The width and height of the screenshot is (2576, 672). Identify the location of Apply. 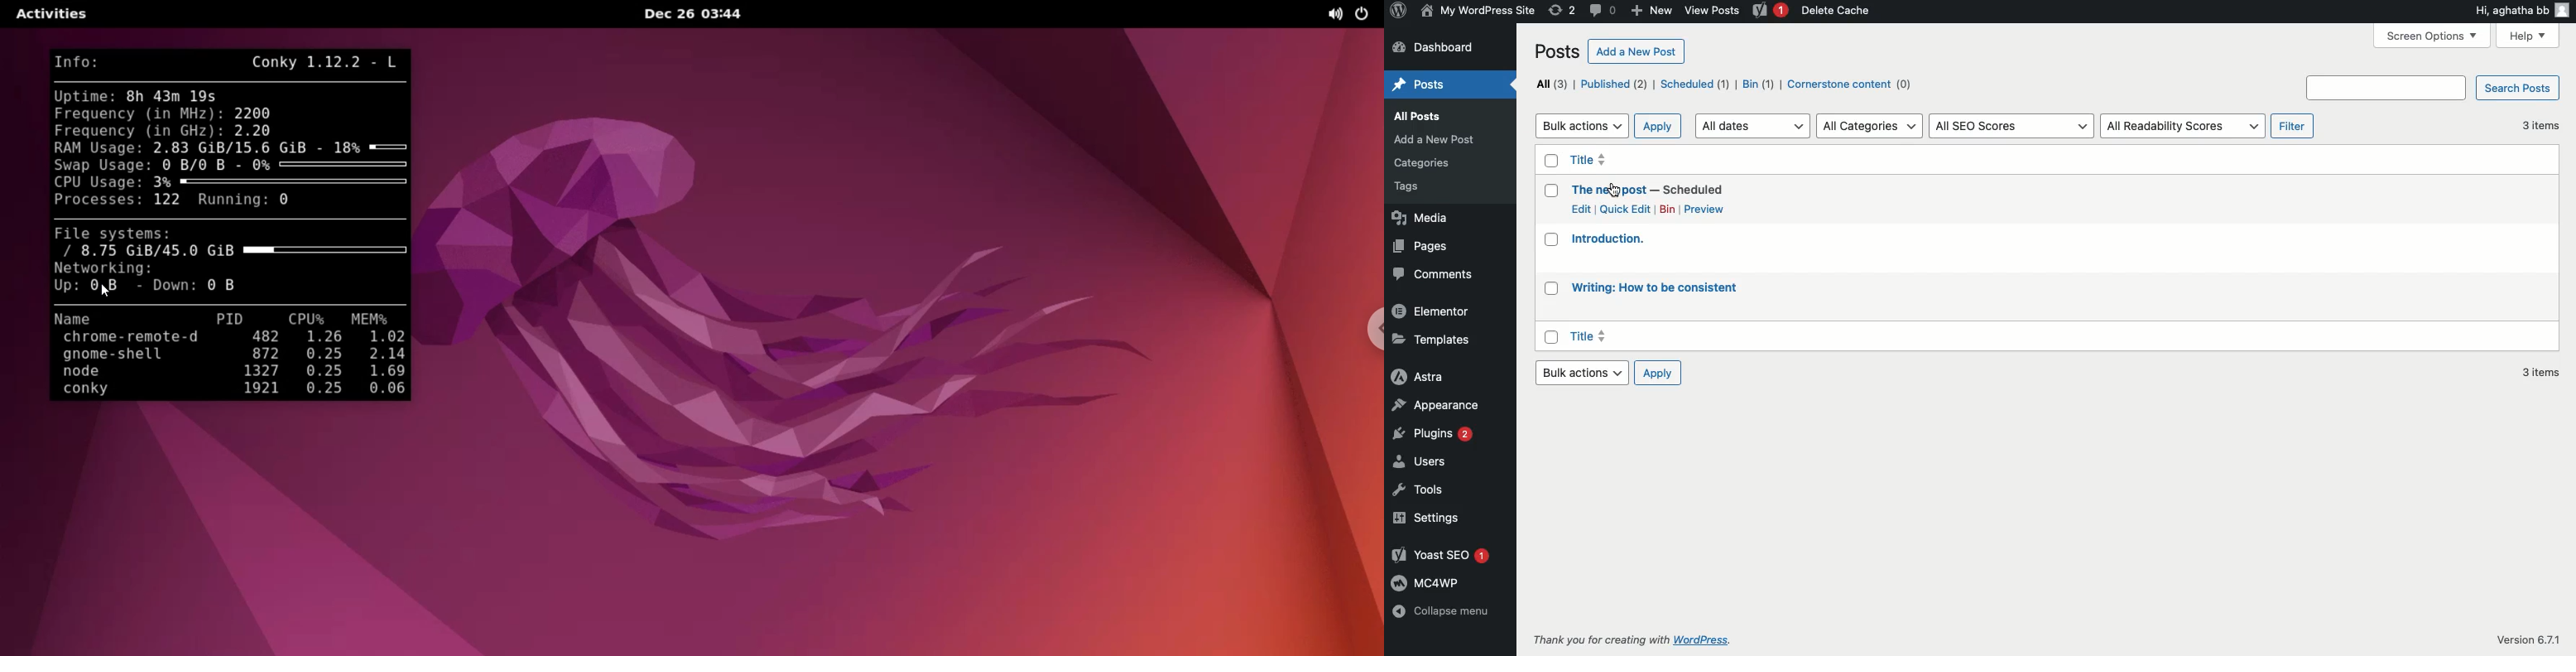
(1658, 373).